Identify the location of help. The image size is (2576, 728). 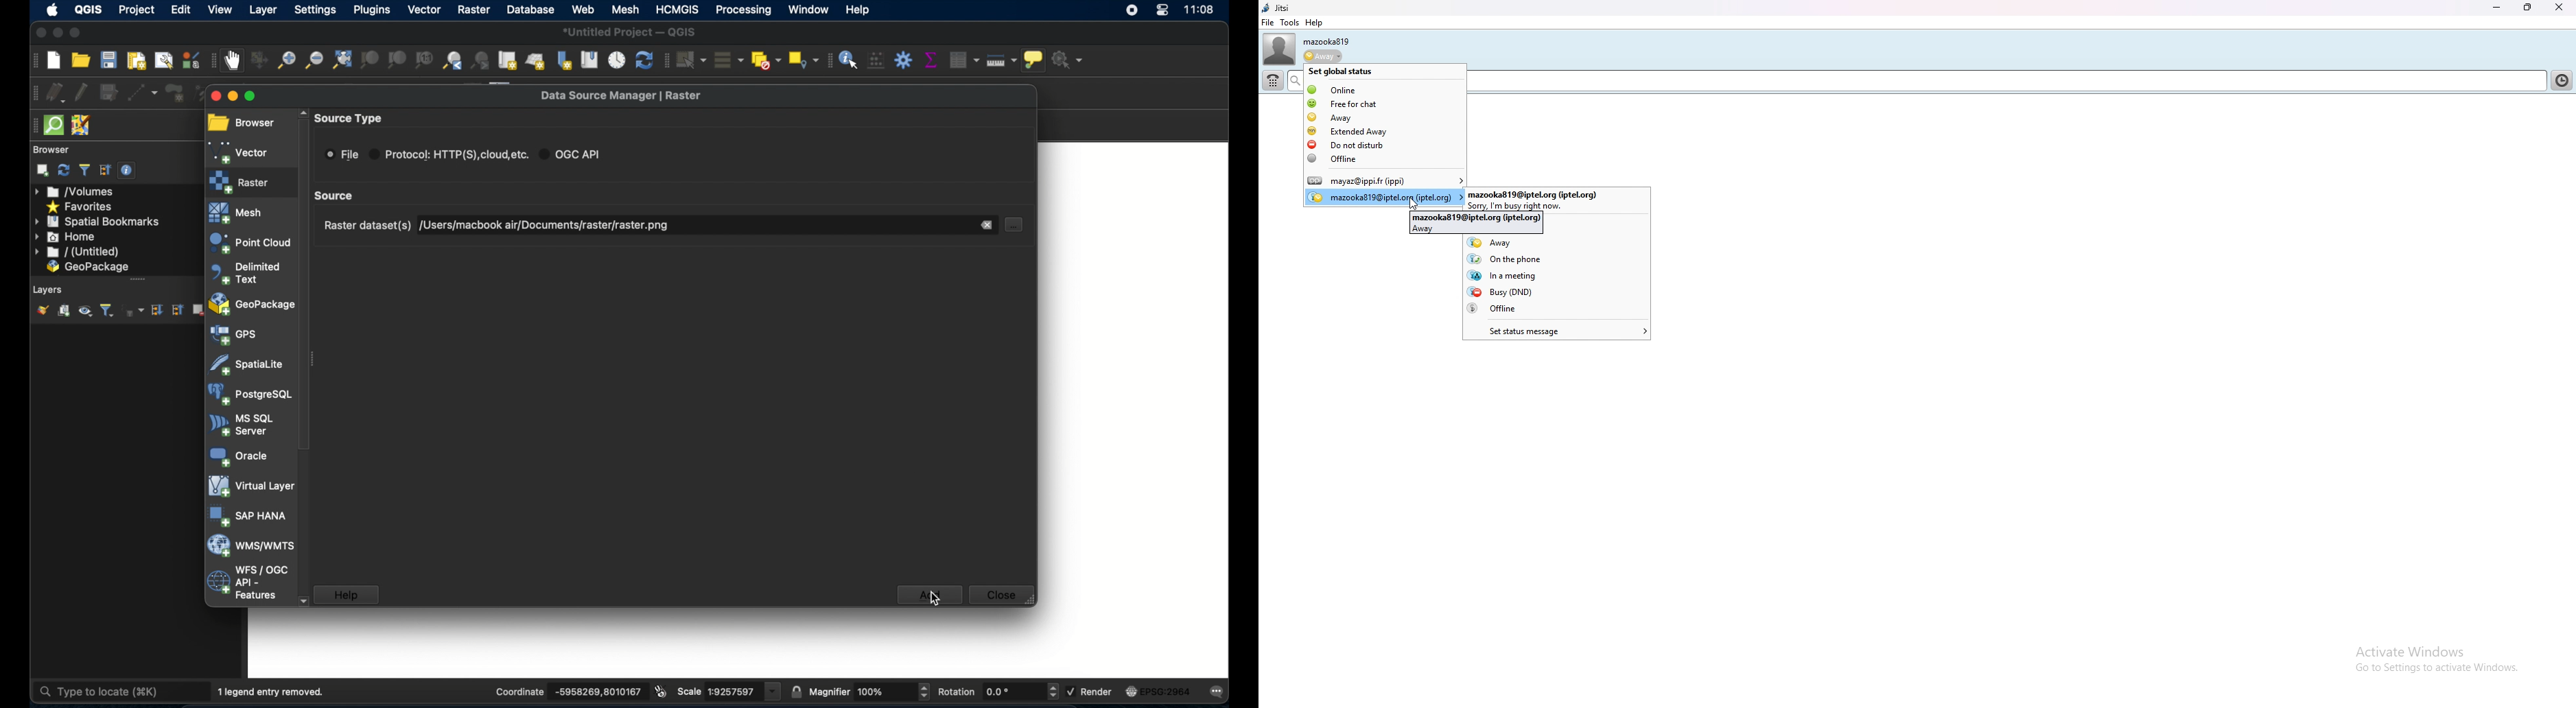
(1313, 23).